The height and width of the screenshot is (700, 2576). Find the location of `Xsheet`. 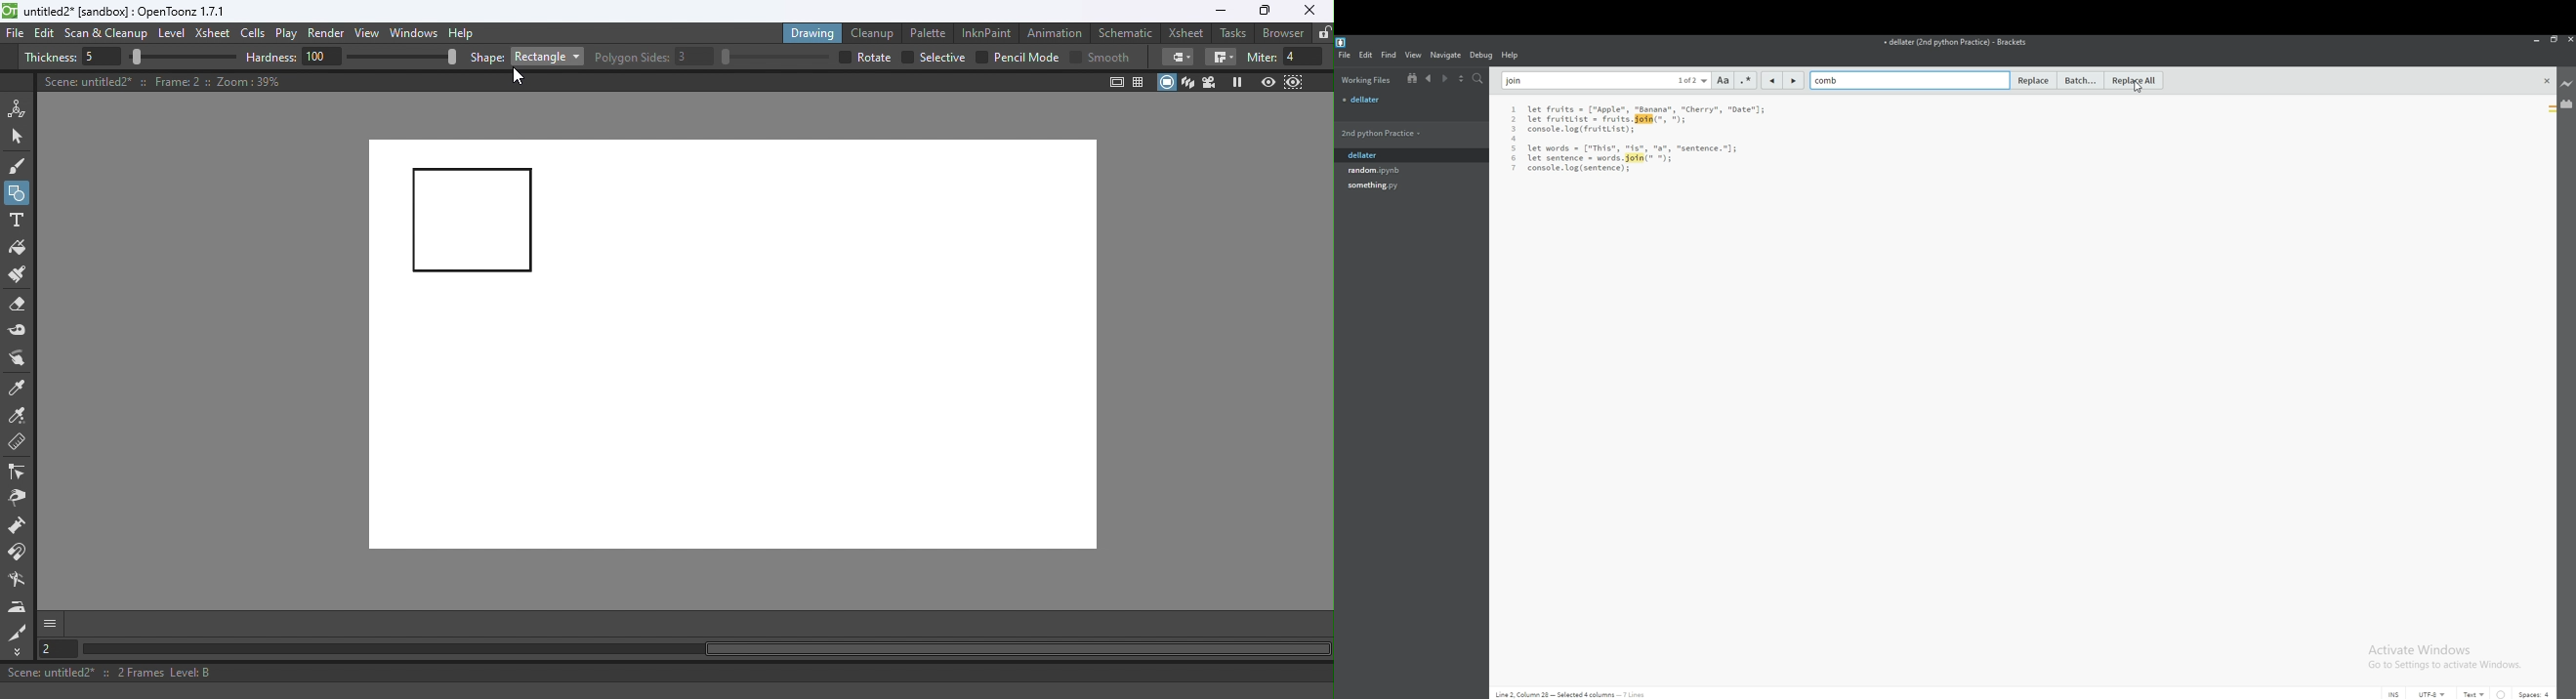

Xsheet is located at coordinates (1188, 32).